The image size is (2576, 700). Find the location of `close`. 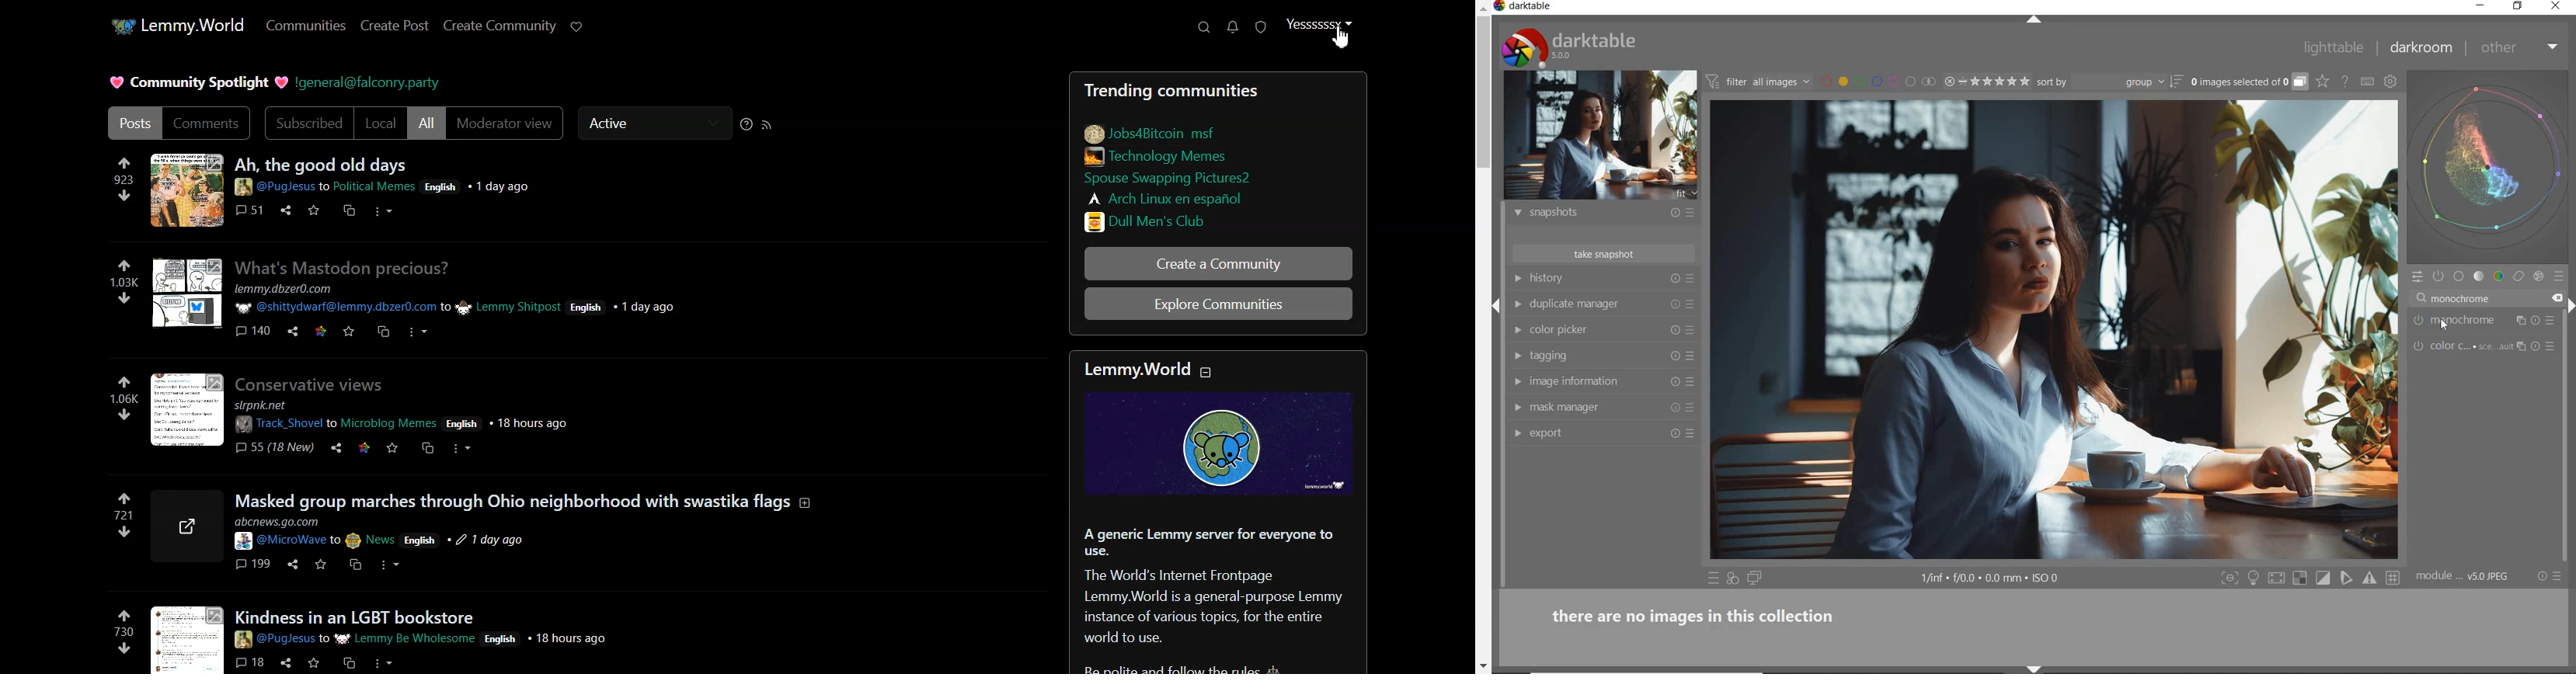

close is located at coordinates (2557, 297).